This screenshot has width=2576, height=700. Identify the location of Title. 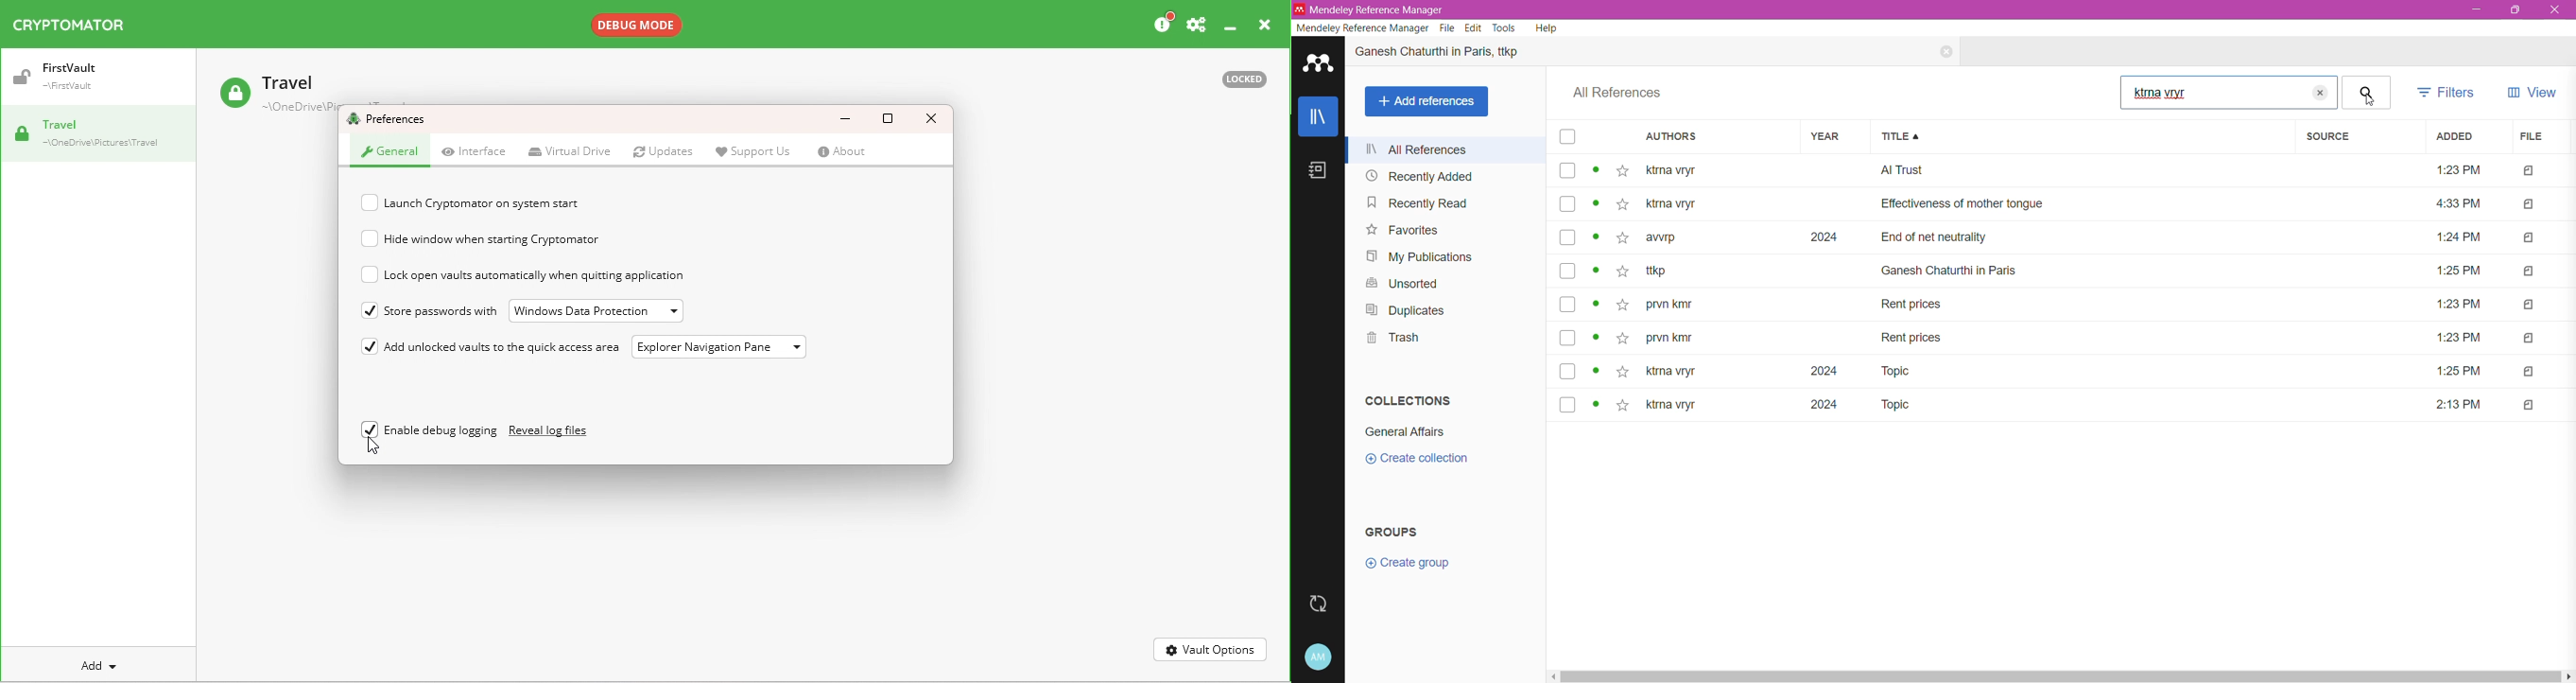
(2084, 137).